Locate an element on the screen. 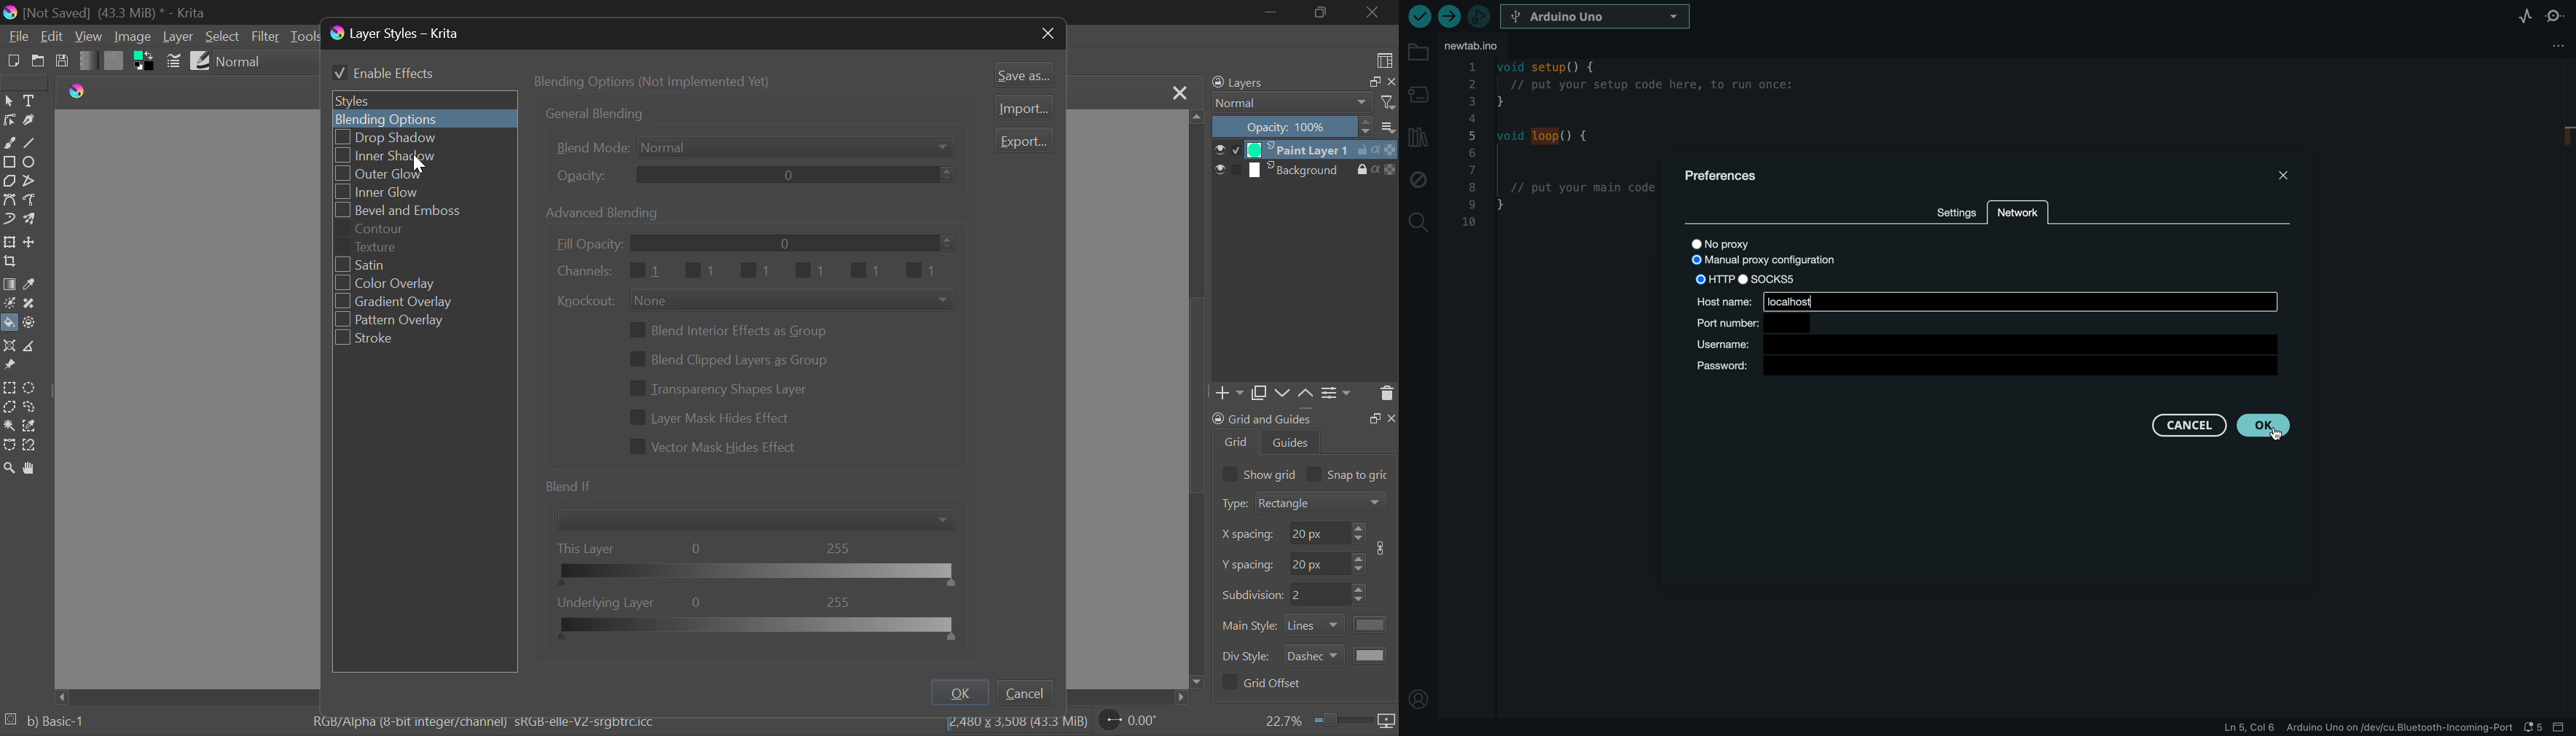 This screenshot has width=2576, height=756. Add Layer is located at coordinates (1231, 394).